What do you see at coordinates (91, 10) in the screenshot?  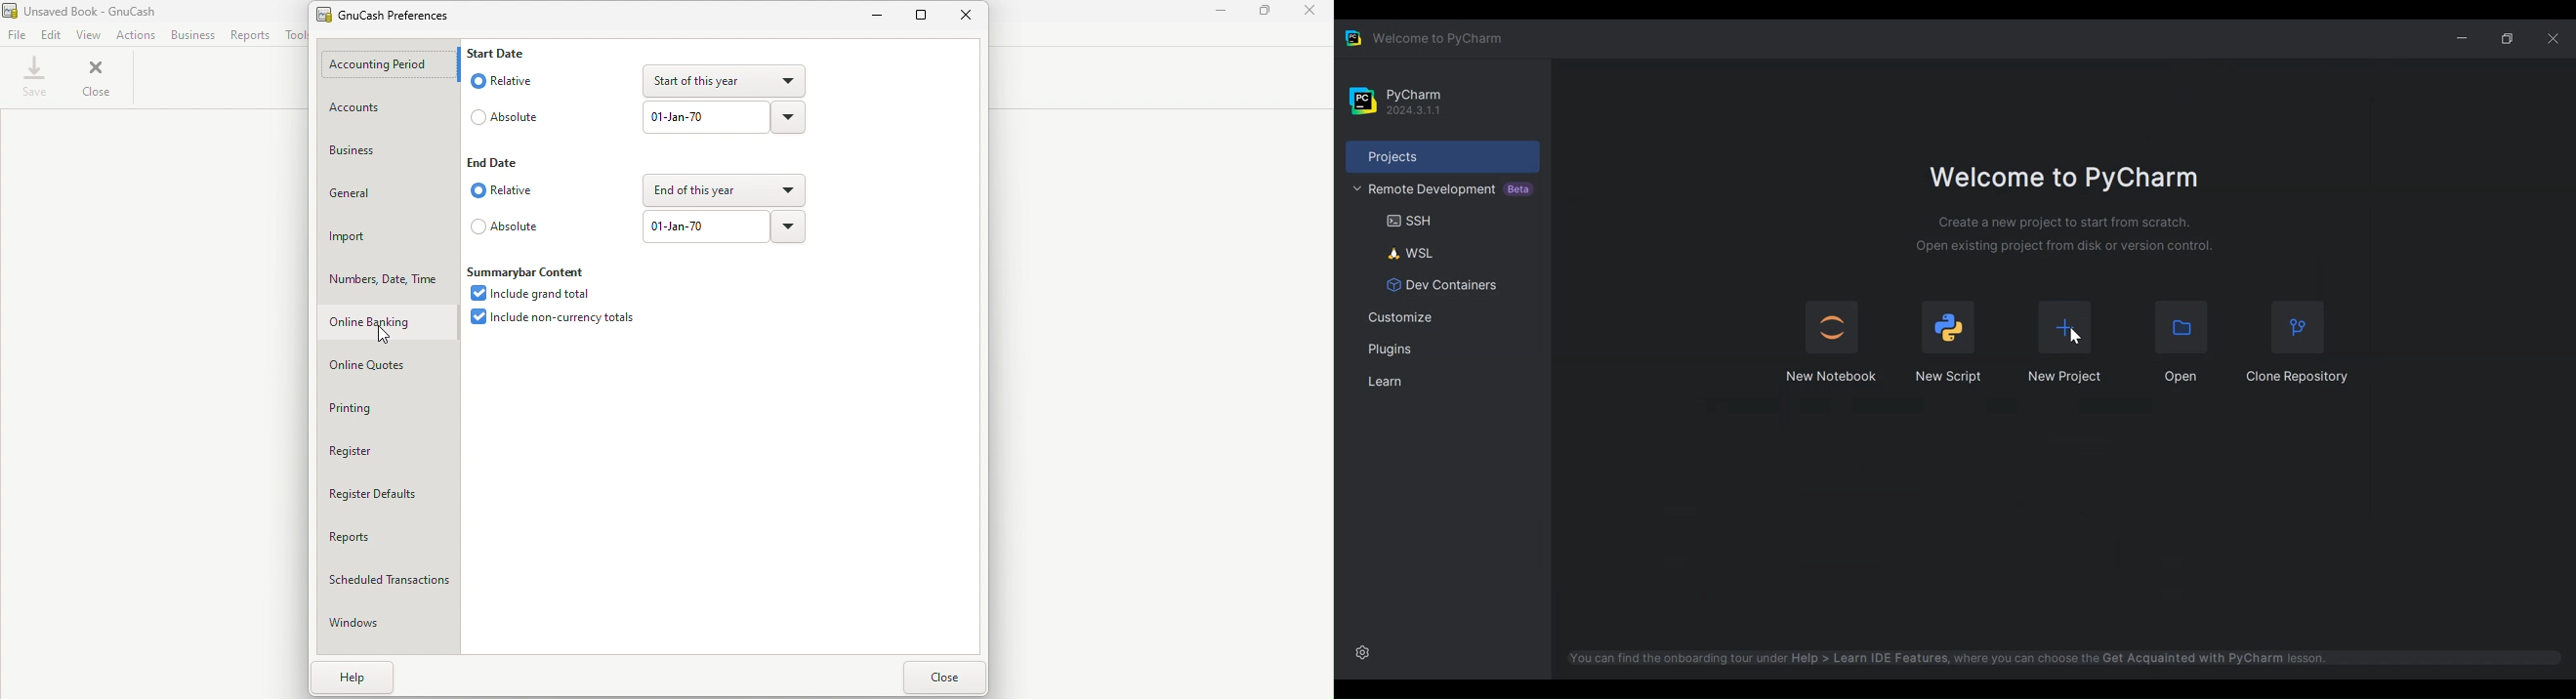 I see `File name` at bounding box center [91, 10].